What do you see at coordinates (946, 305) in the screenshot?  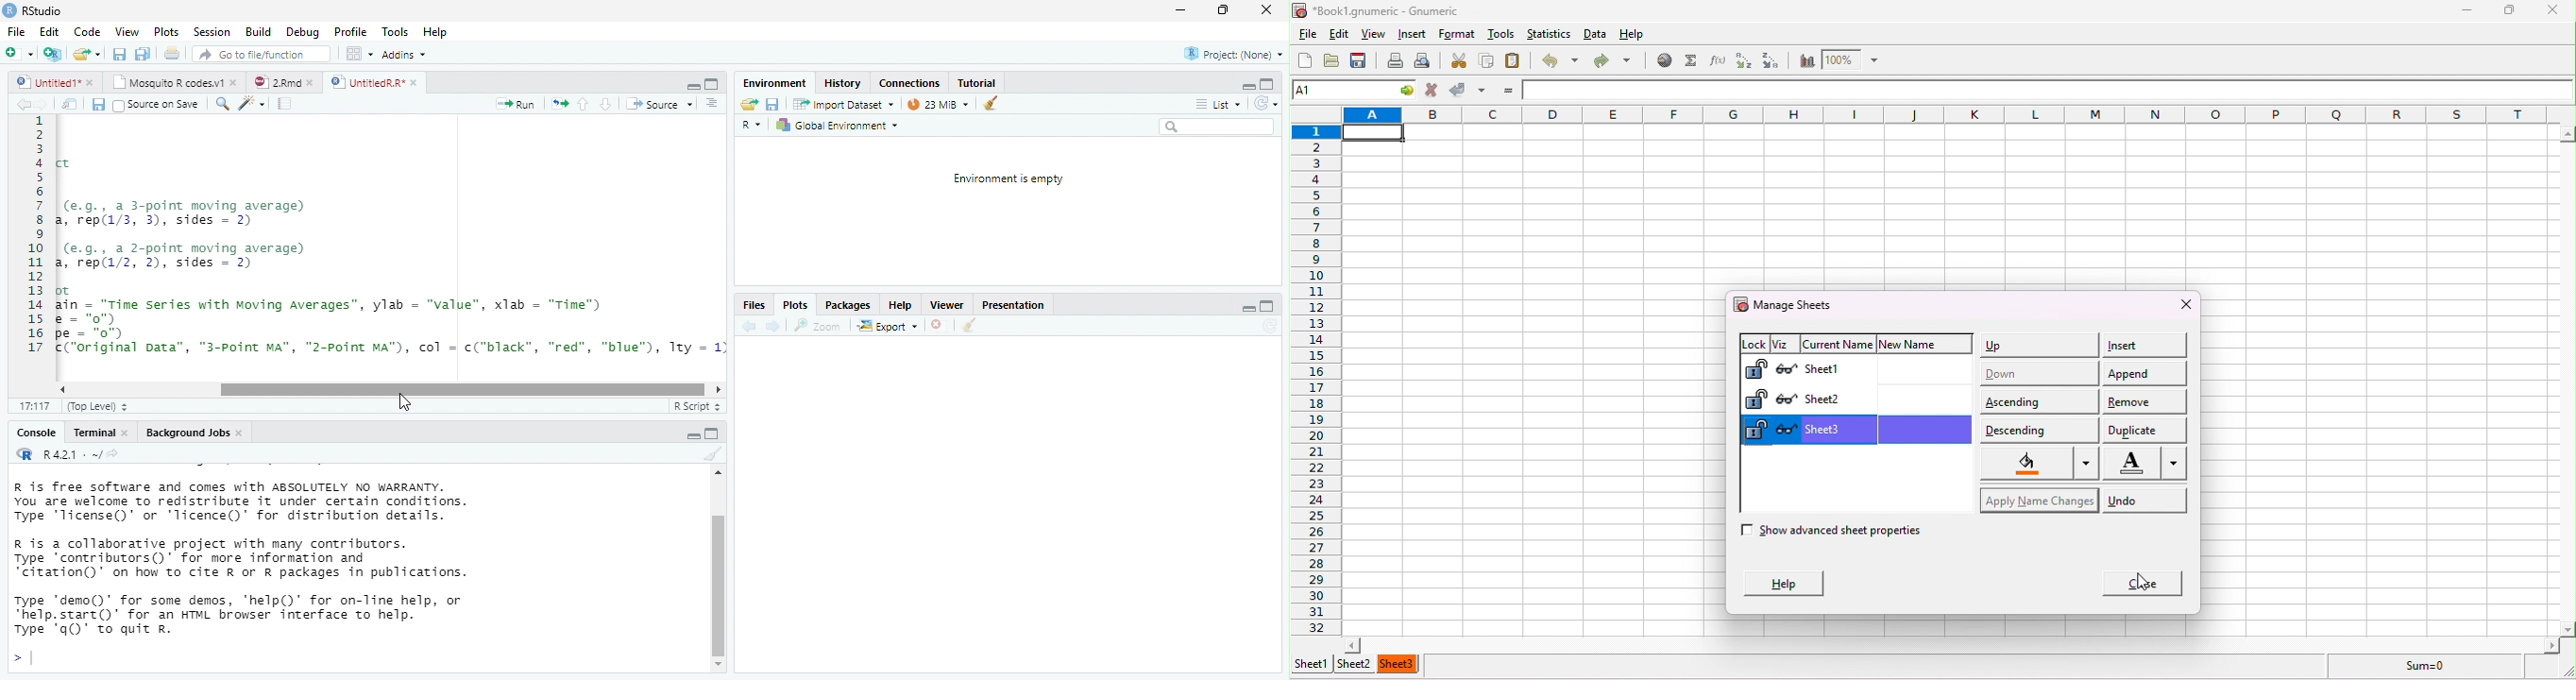 I see `Viewer` at bounding box center [946, 305].